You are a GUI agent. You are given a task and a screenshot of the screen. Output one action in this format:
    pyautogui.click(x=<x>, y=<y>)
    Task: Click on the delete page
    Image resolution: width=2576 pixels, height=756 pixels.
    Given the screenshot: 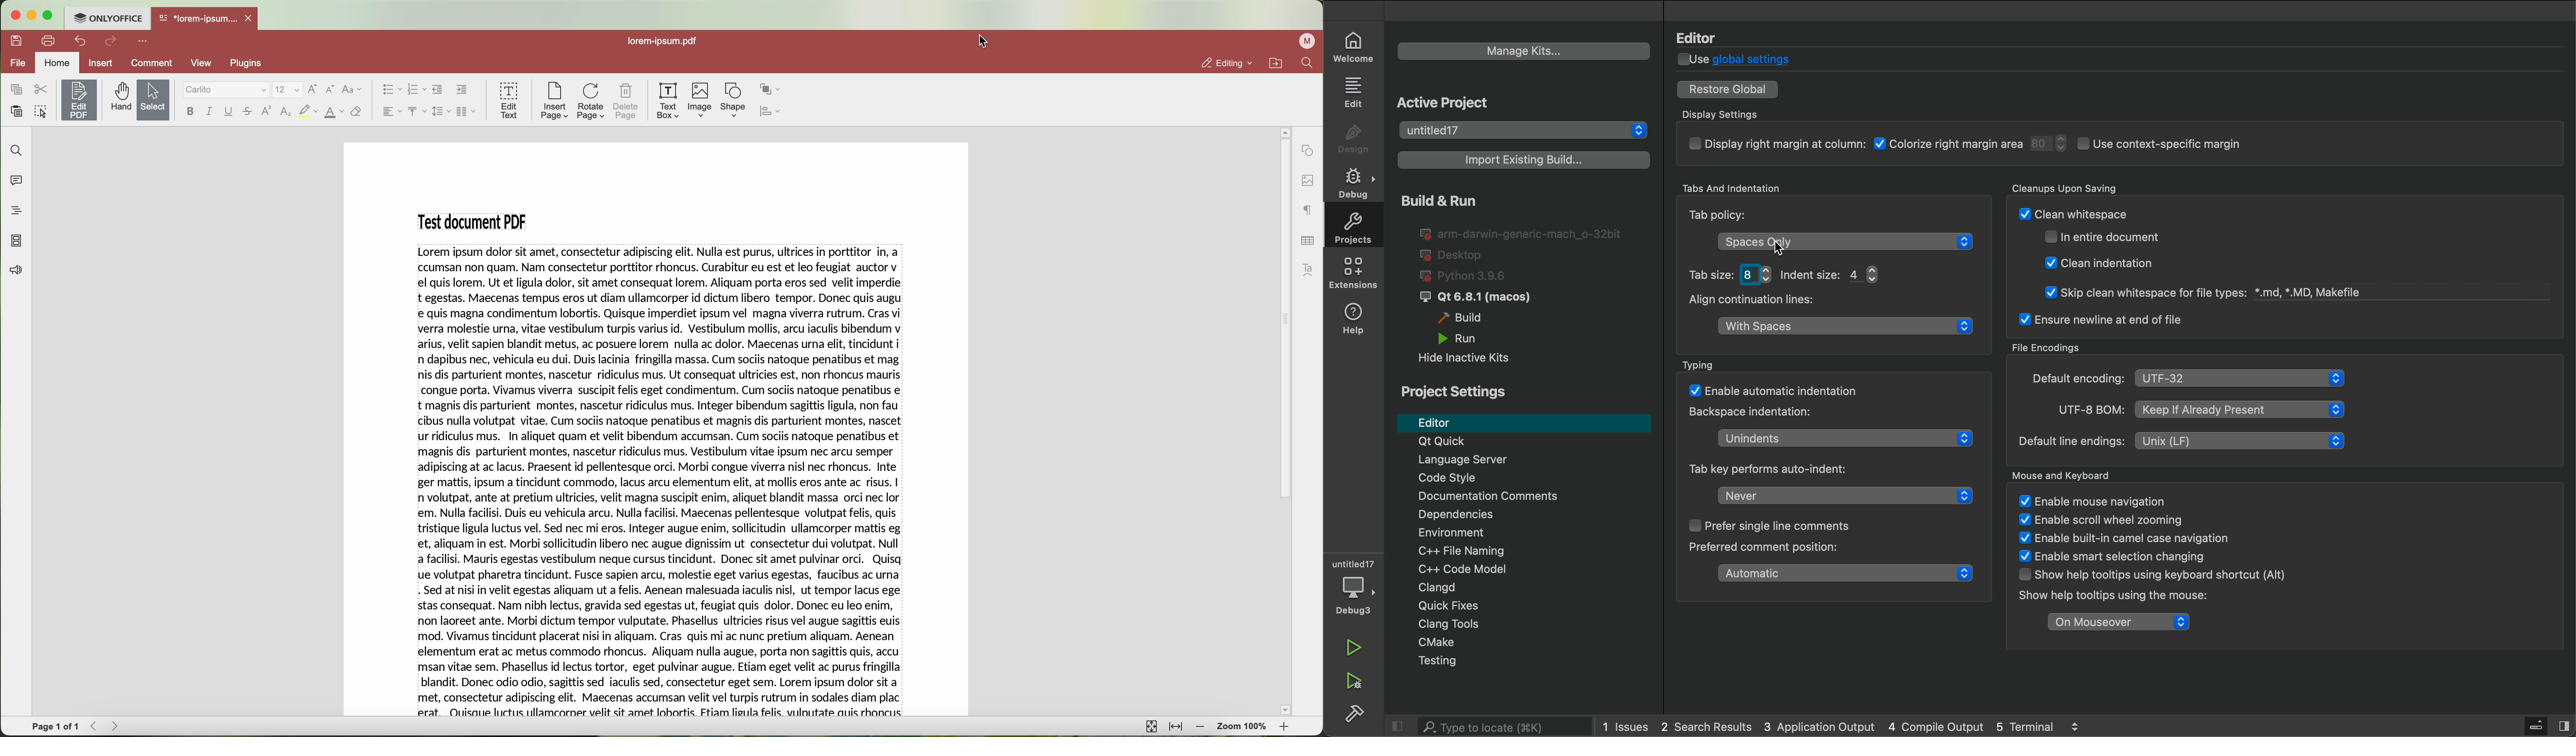 What is the action you would take?
    pyautogui.click(x=626, y=101)
    